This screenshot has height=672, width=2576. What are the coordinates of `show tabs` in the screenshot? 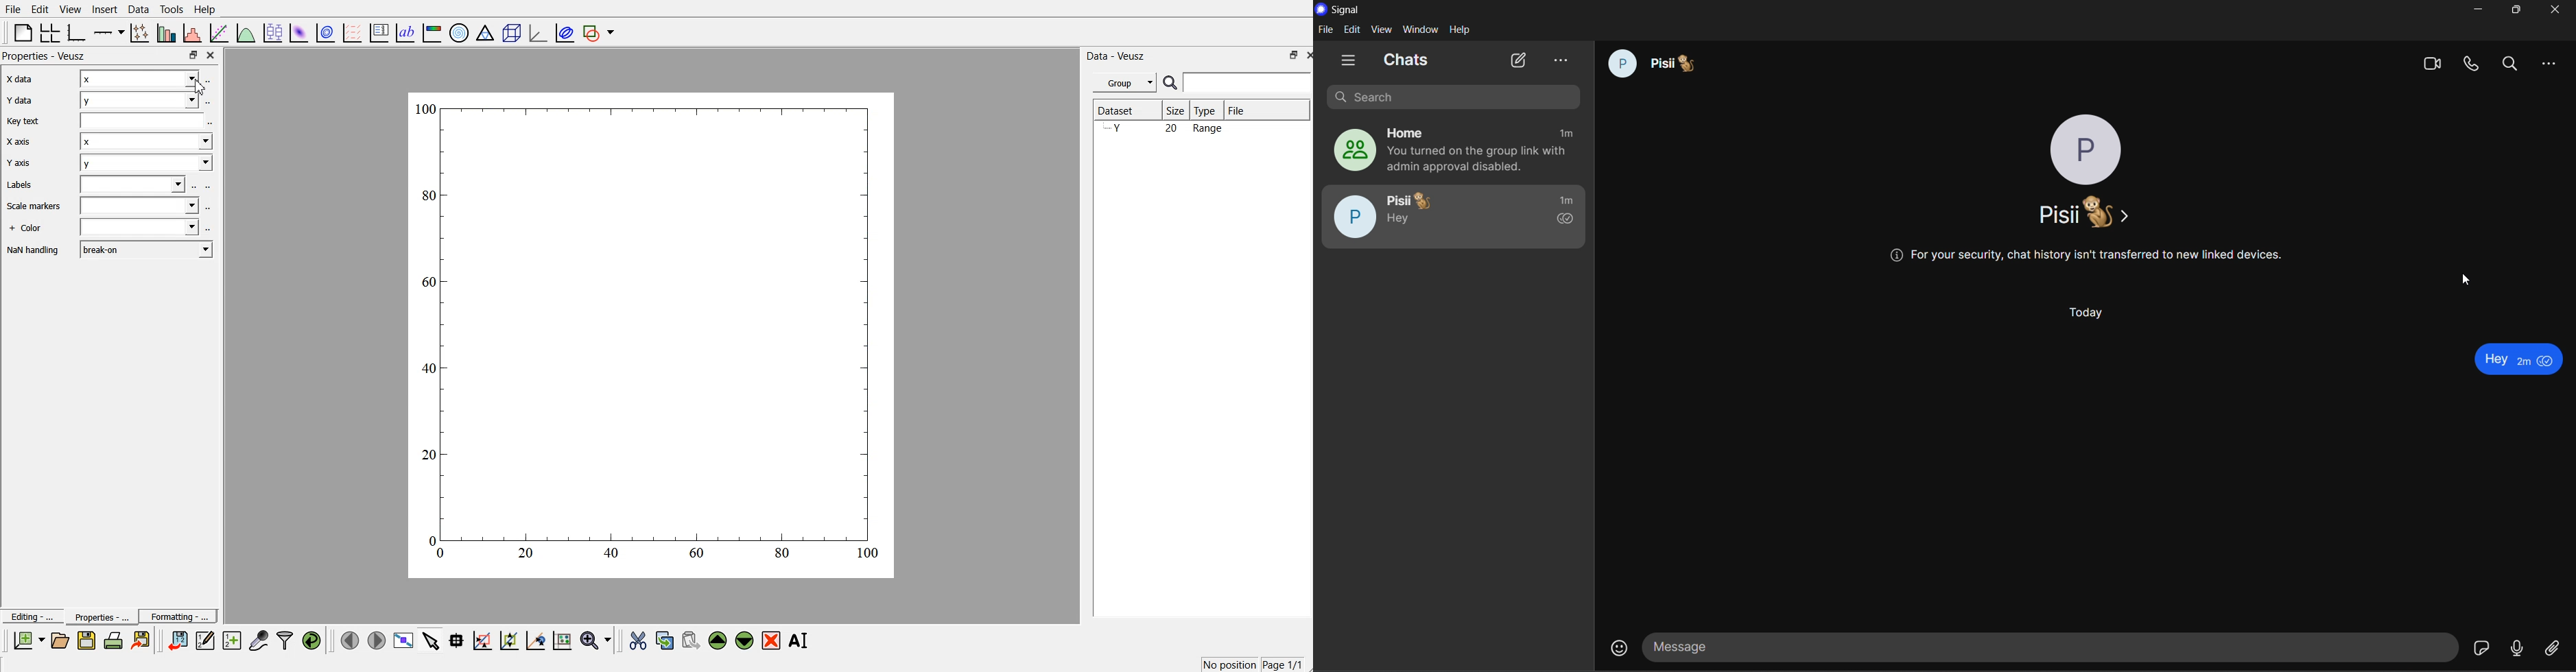 It's located at (1350, 60).